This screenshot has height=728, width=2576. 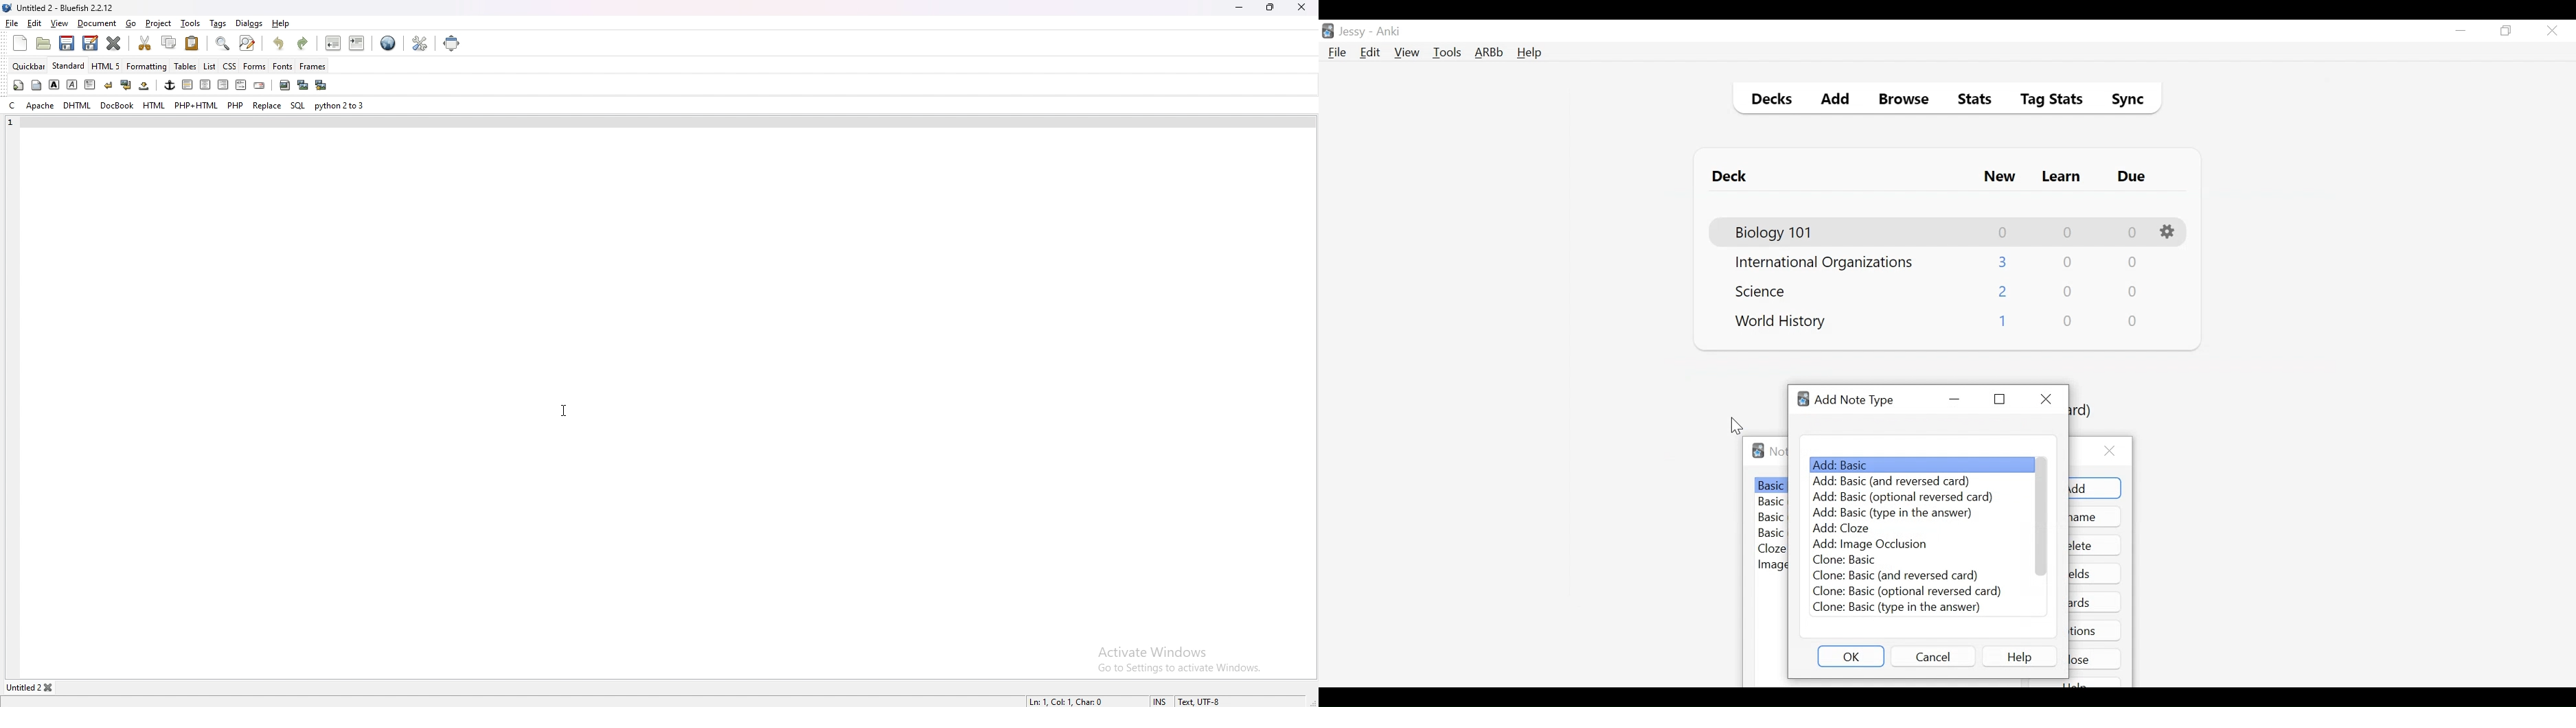 What do you see at coordinates (197, 106) in the screenshot?
I see `php+html` at bounding box center [197, 106].